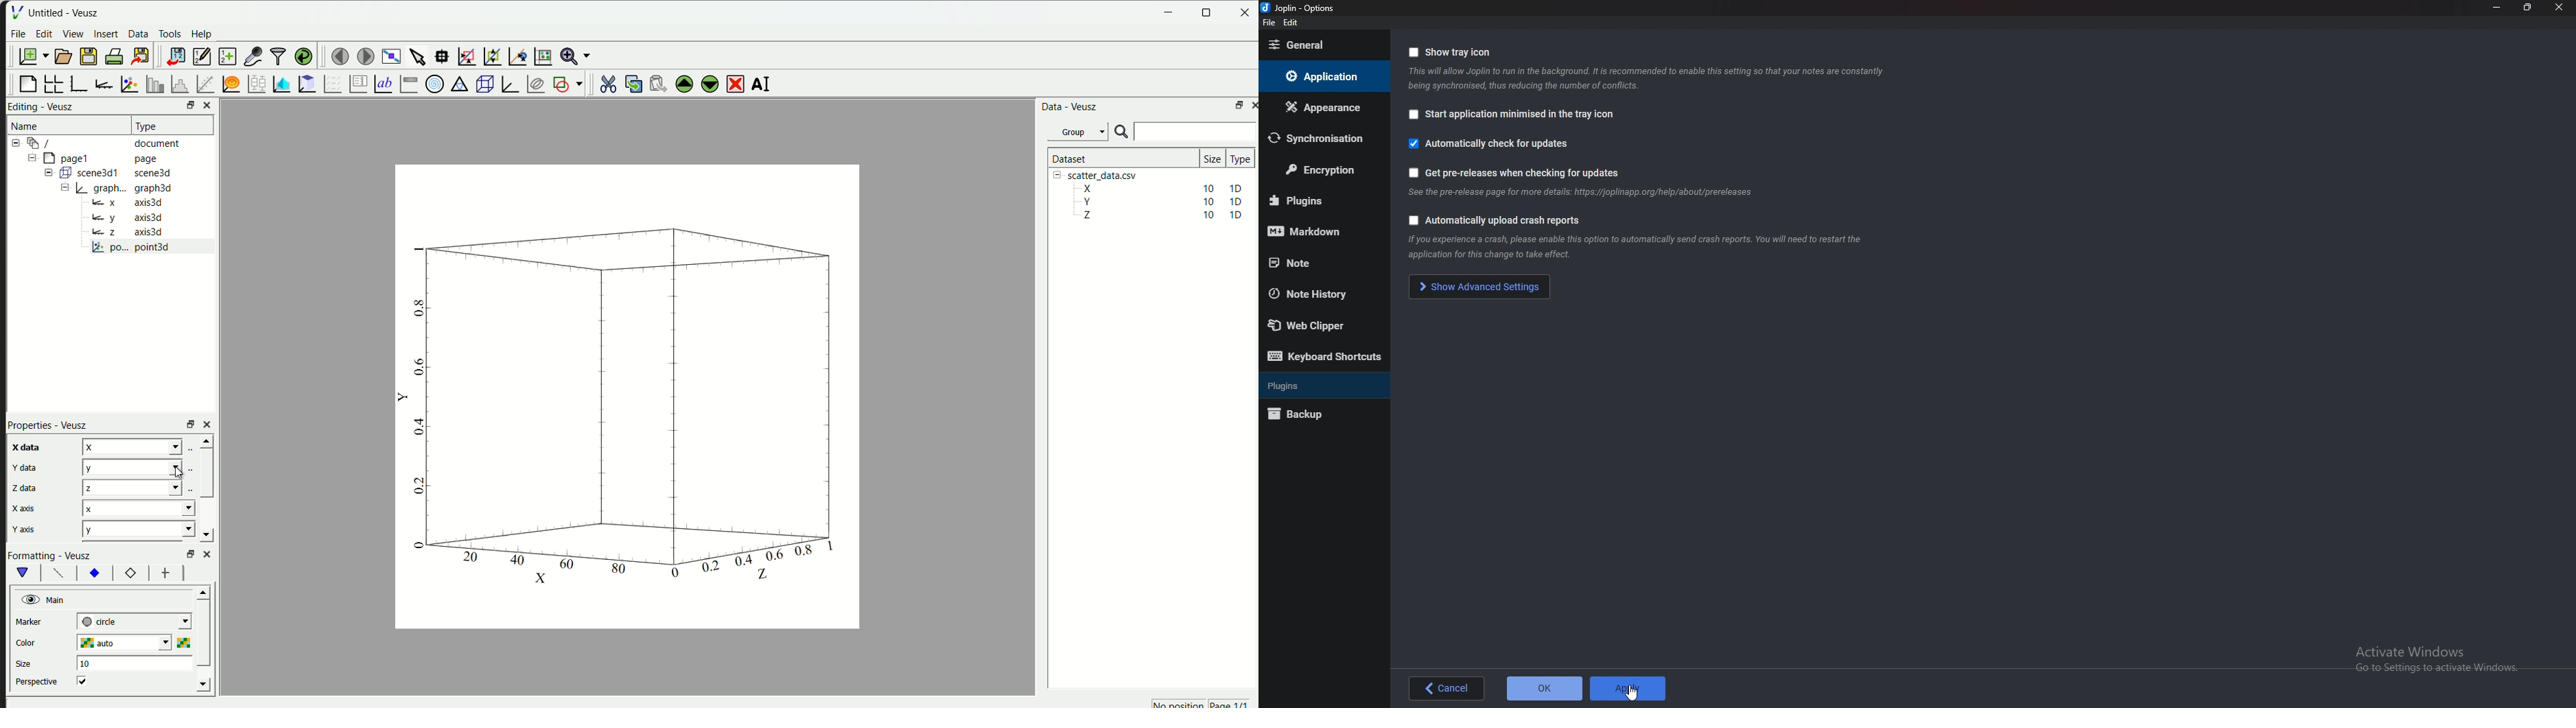 This screenshot has width=2576, height=728. What do you see at coordinates (25, 447) in the screenshot?
I see `x data` at bounding box center [25, 447].